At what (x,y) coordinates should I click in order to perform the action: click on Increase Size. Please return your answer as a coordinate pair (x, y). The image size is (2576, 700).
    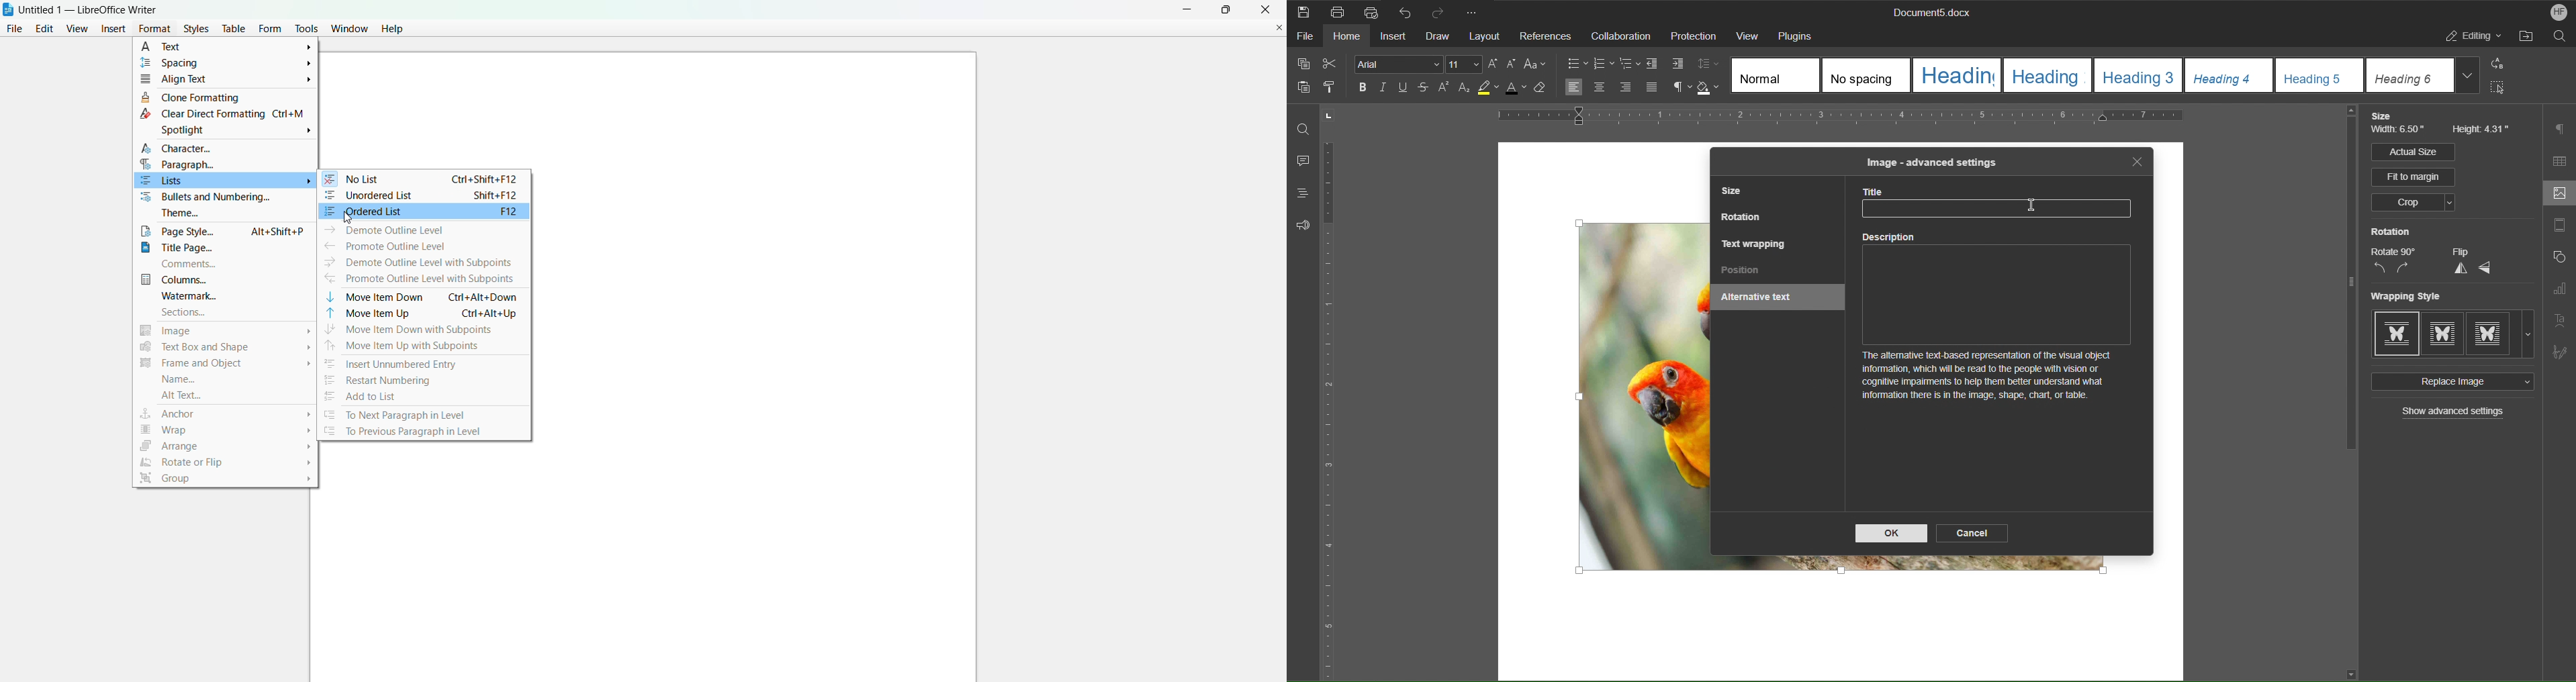
    Looking at the image, I should click on (1495, 64).